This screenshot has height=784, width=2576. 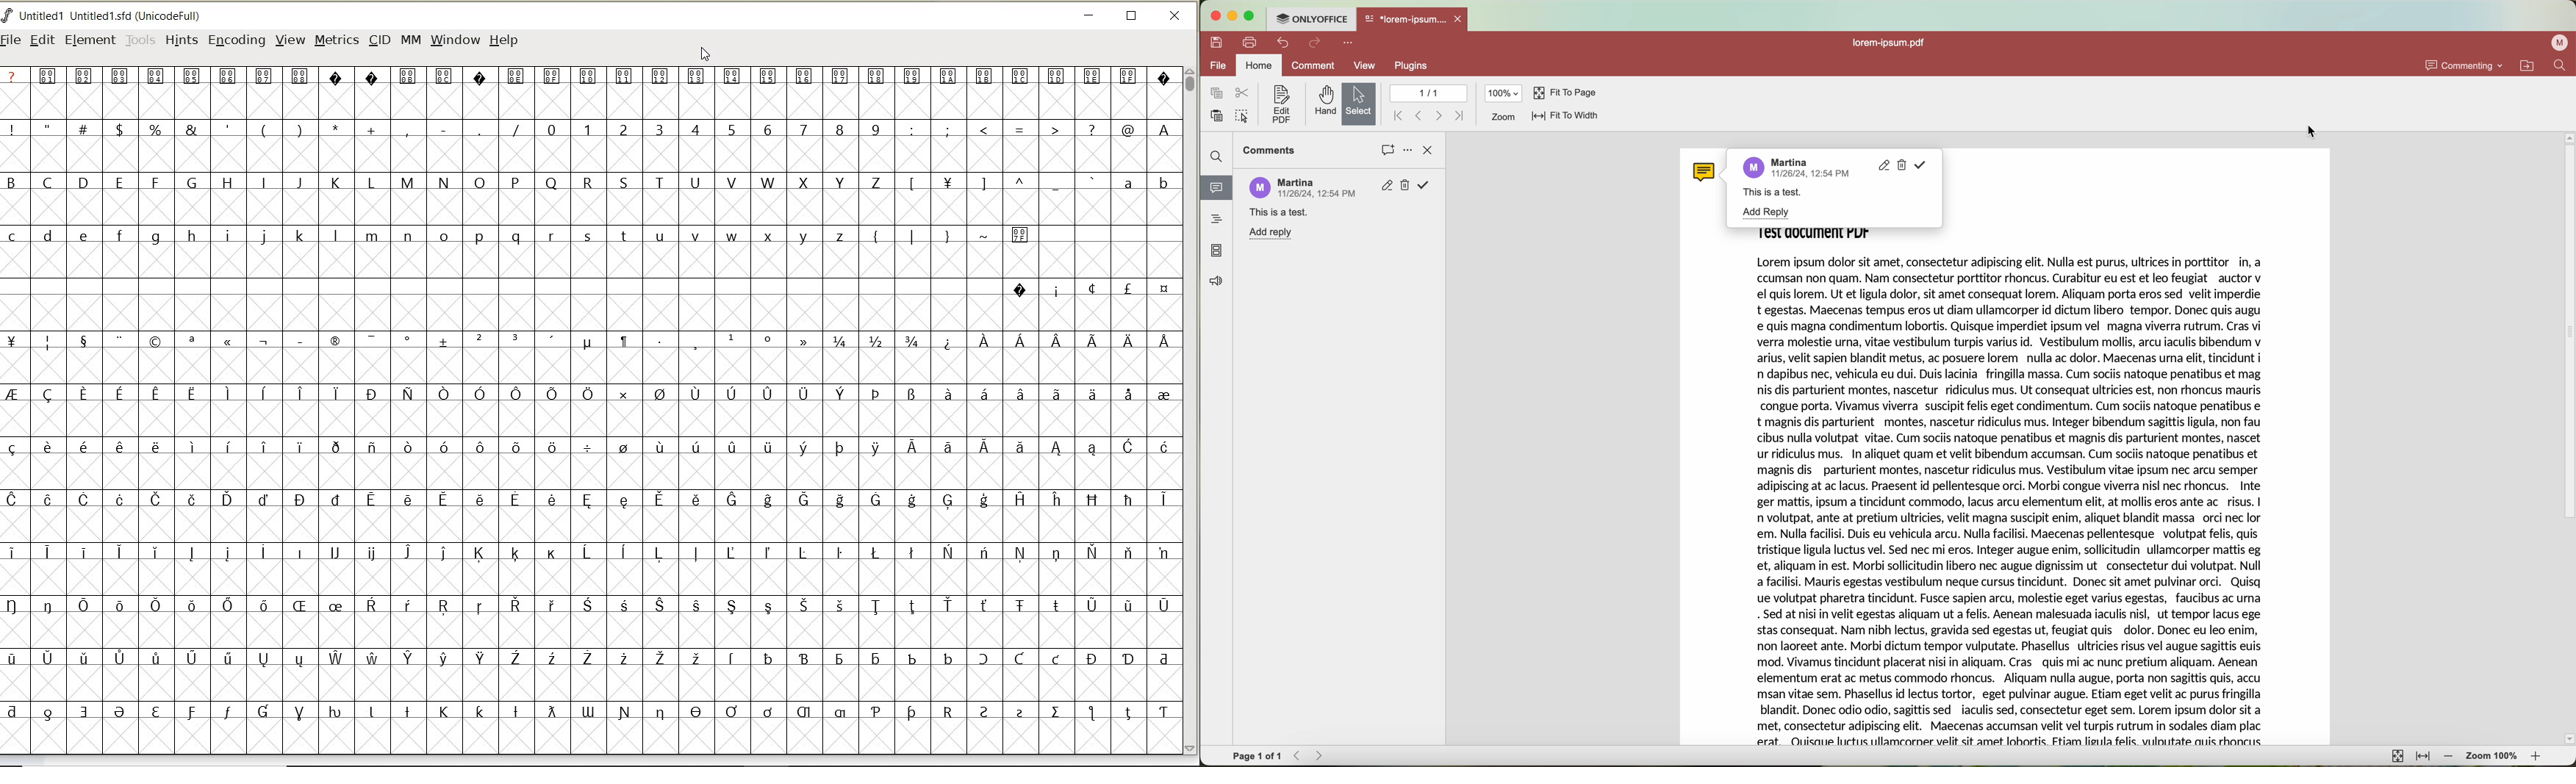 What do you see at coordinates (1565, 117) in the screenshot?
I see `fit to width` at bounding box center [1565, 117].